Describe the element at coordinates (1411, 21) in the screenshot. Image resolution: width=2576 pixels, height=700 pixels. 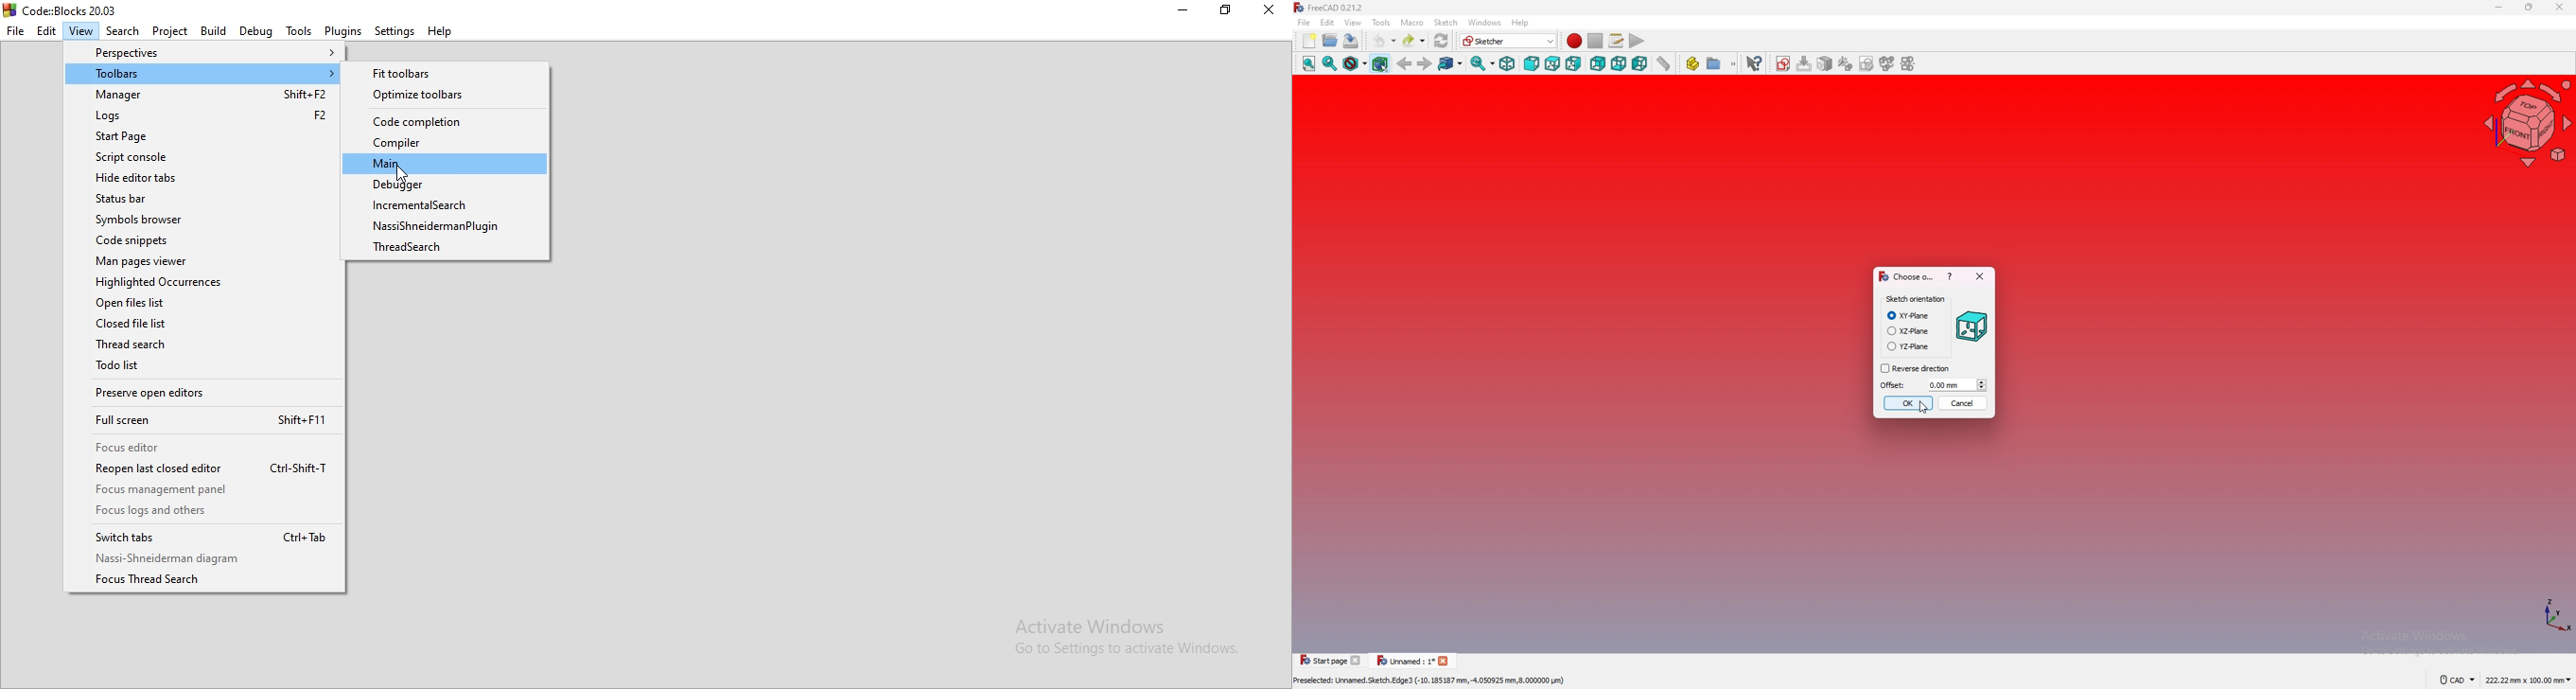
I see `macro` at that location.